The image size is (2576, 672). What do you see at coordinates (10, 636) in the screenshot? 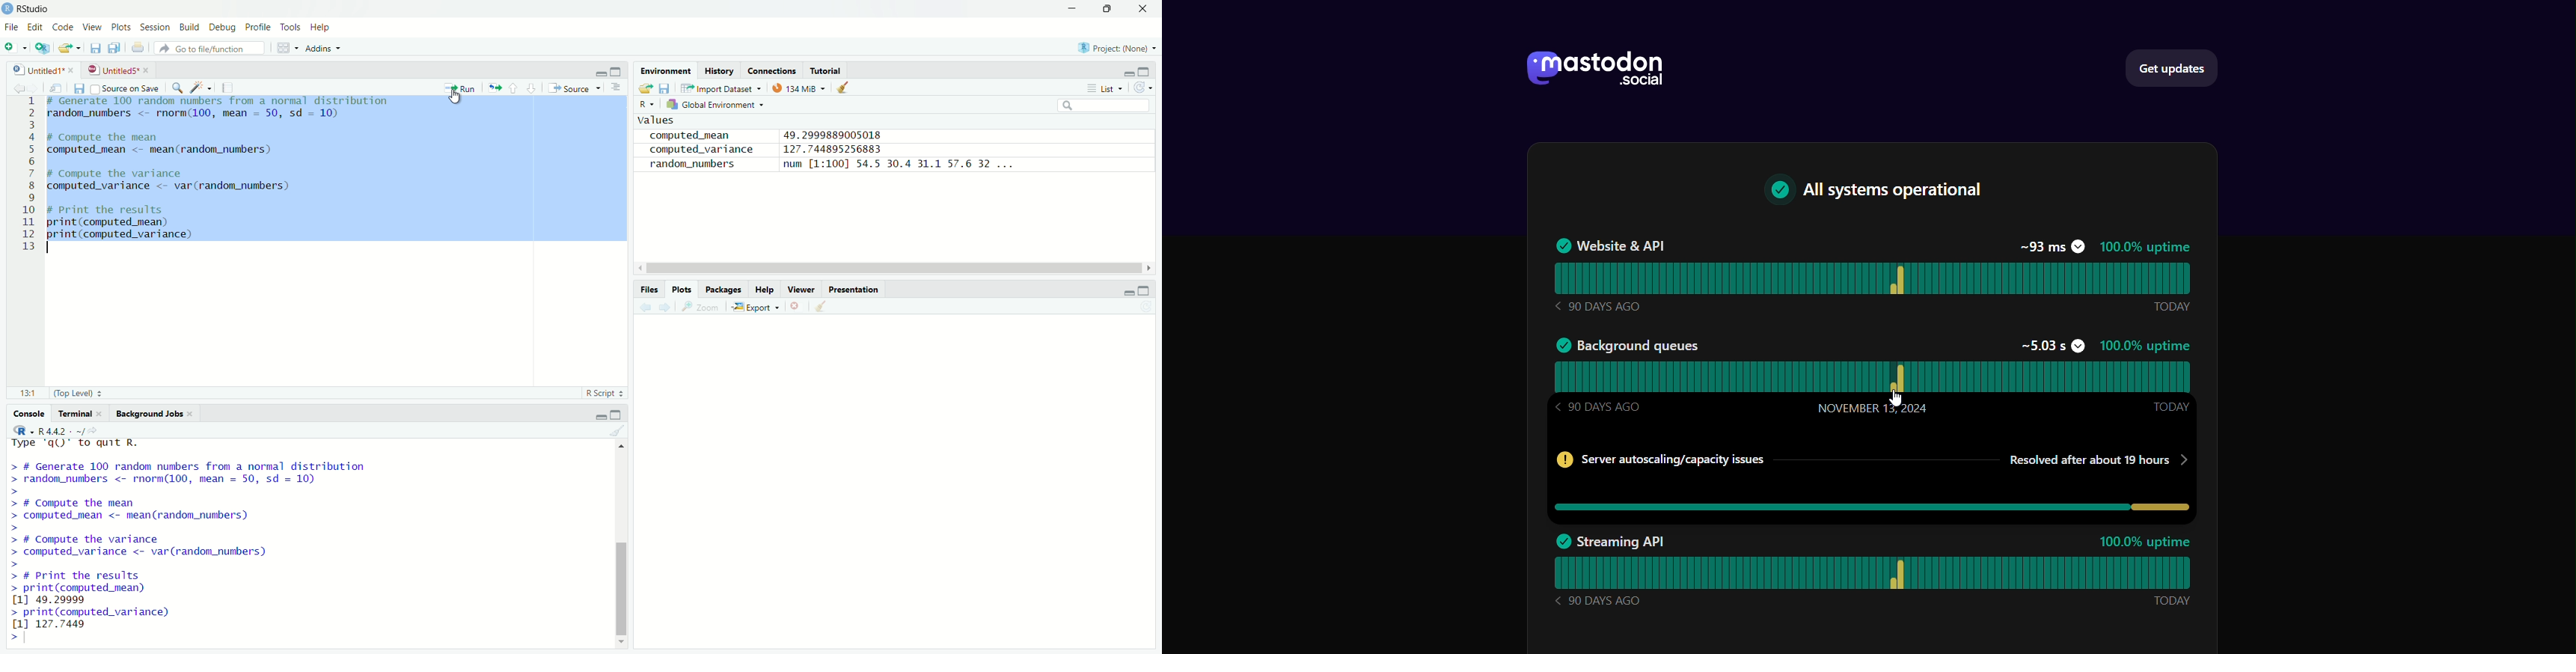
I see `prompt cursor` at bounding box center [10, 636].